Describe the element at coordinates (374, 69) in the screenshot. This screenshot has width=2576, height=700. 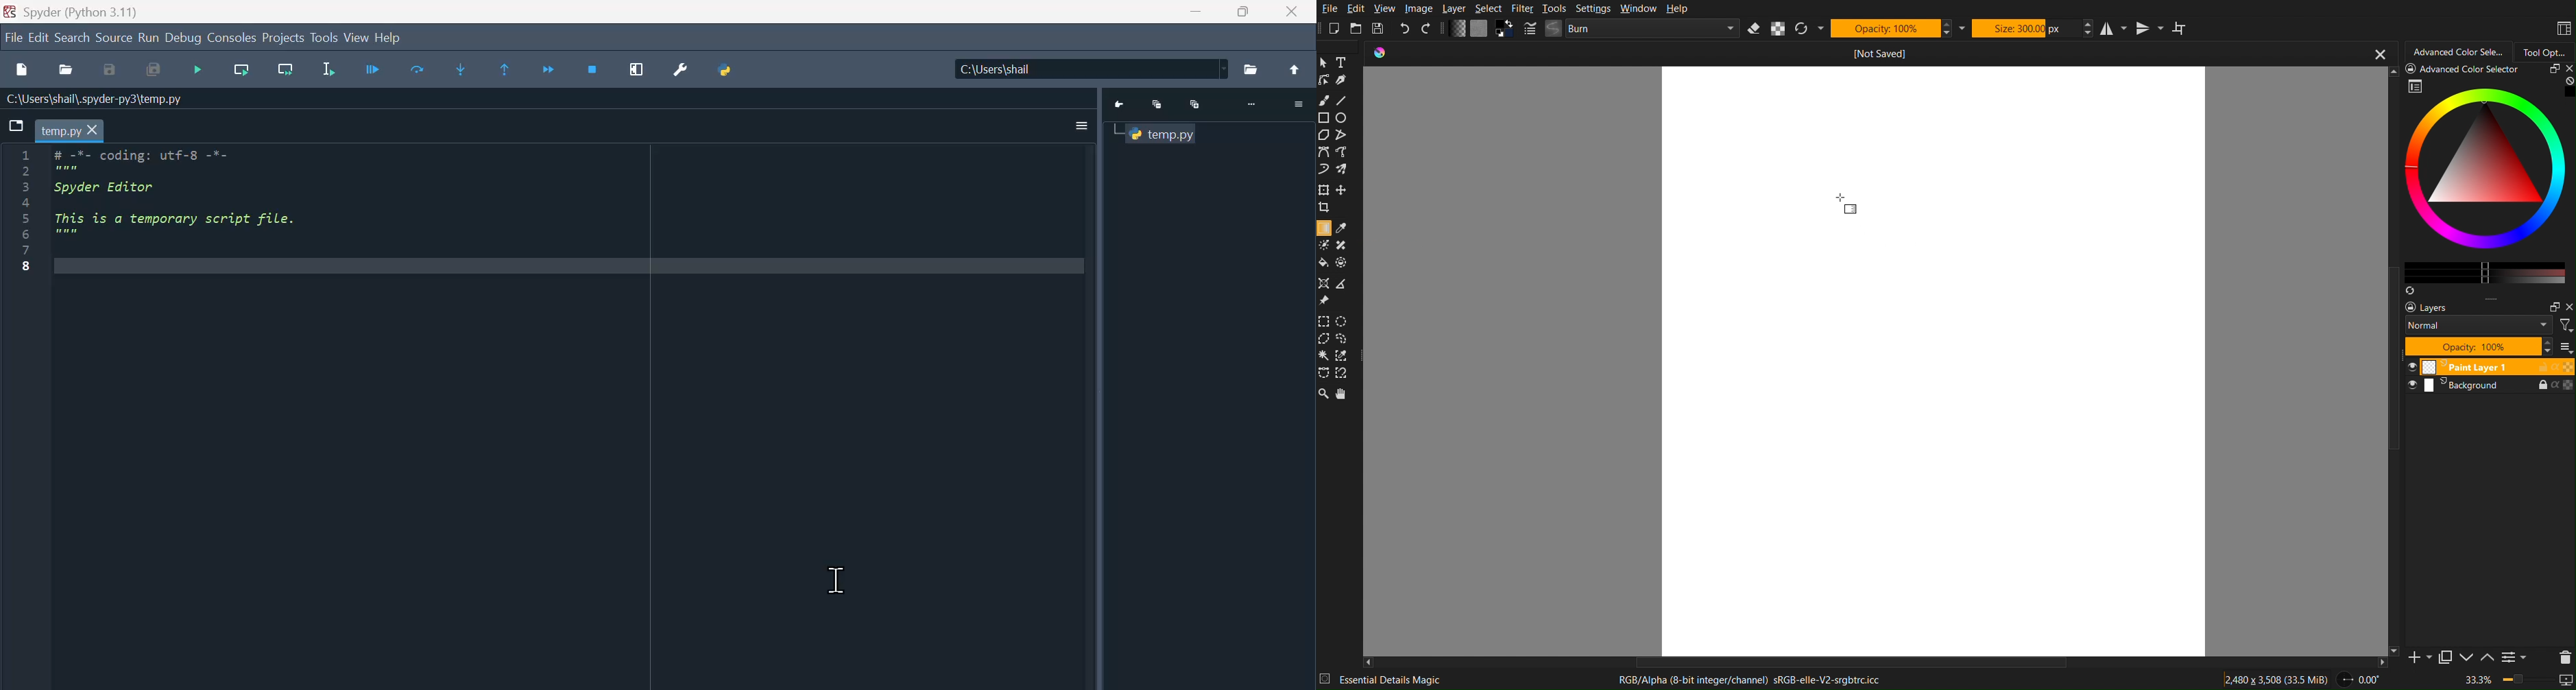
I see `Run` at that location.